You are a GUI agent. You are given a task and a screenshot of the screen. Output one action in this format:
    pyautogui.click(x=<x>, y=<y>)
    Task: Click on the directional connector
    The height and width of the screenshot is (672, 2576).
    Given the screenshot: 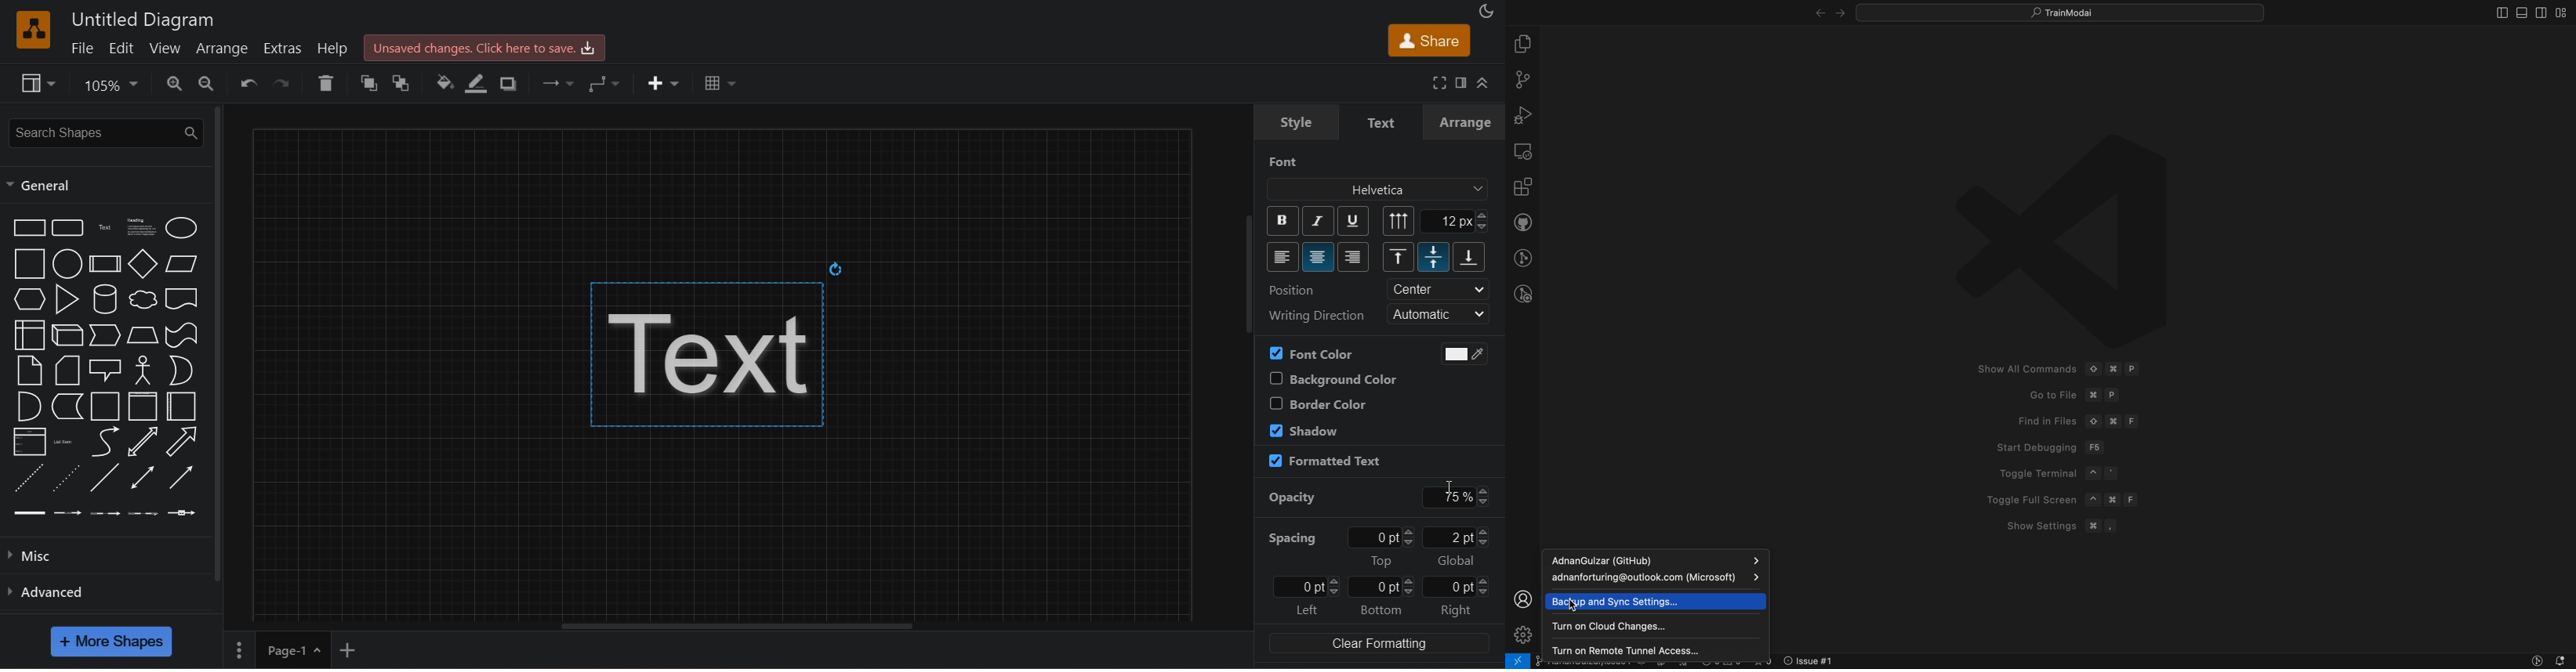 What is the action you would take?
    pyautogui.click(x=182, y=477)
    